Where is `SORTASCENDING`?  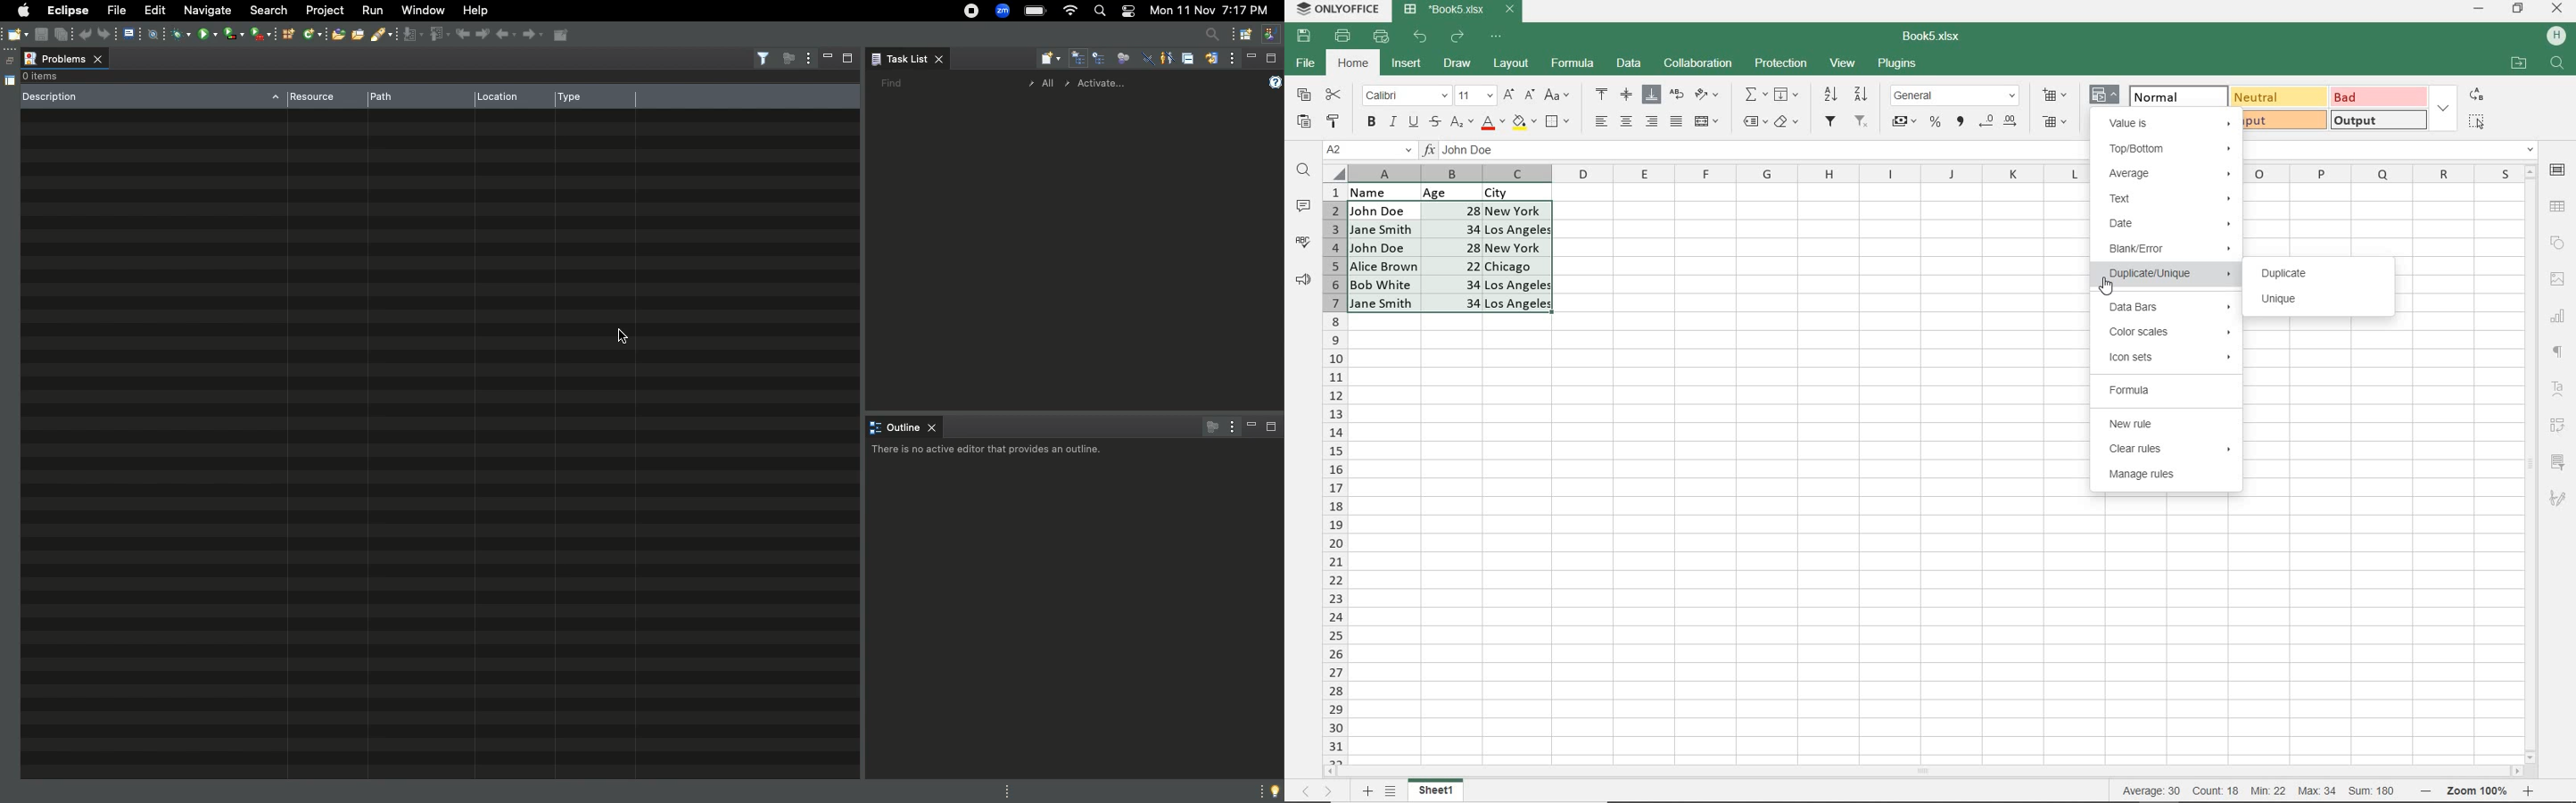
SORTASCENDING is located at coordinates (1832, 95).